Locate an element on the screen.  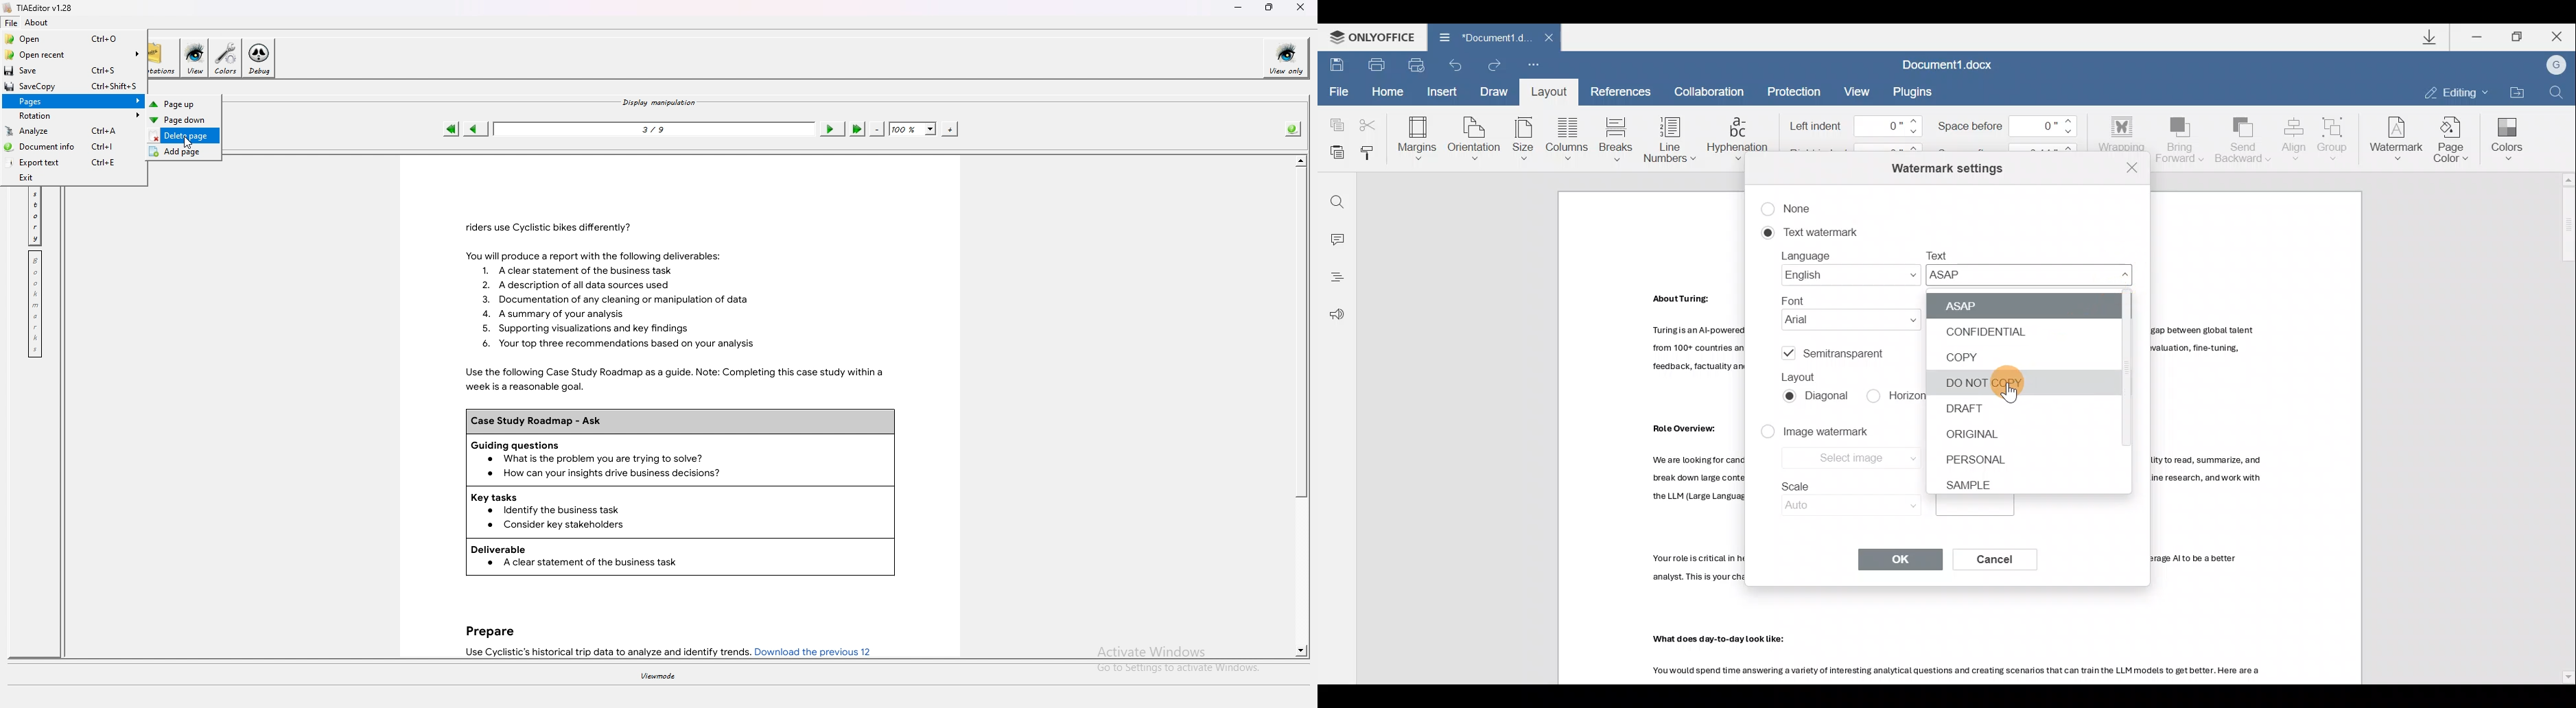
Save is located at coordinates (1335, 66).